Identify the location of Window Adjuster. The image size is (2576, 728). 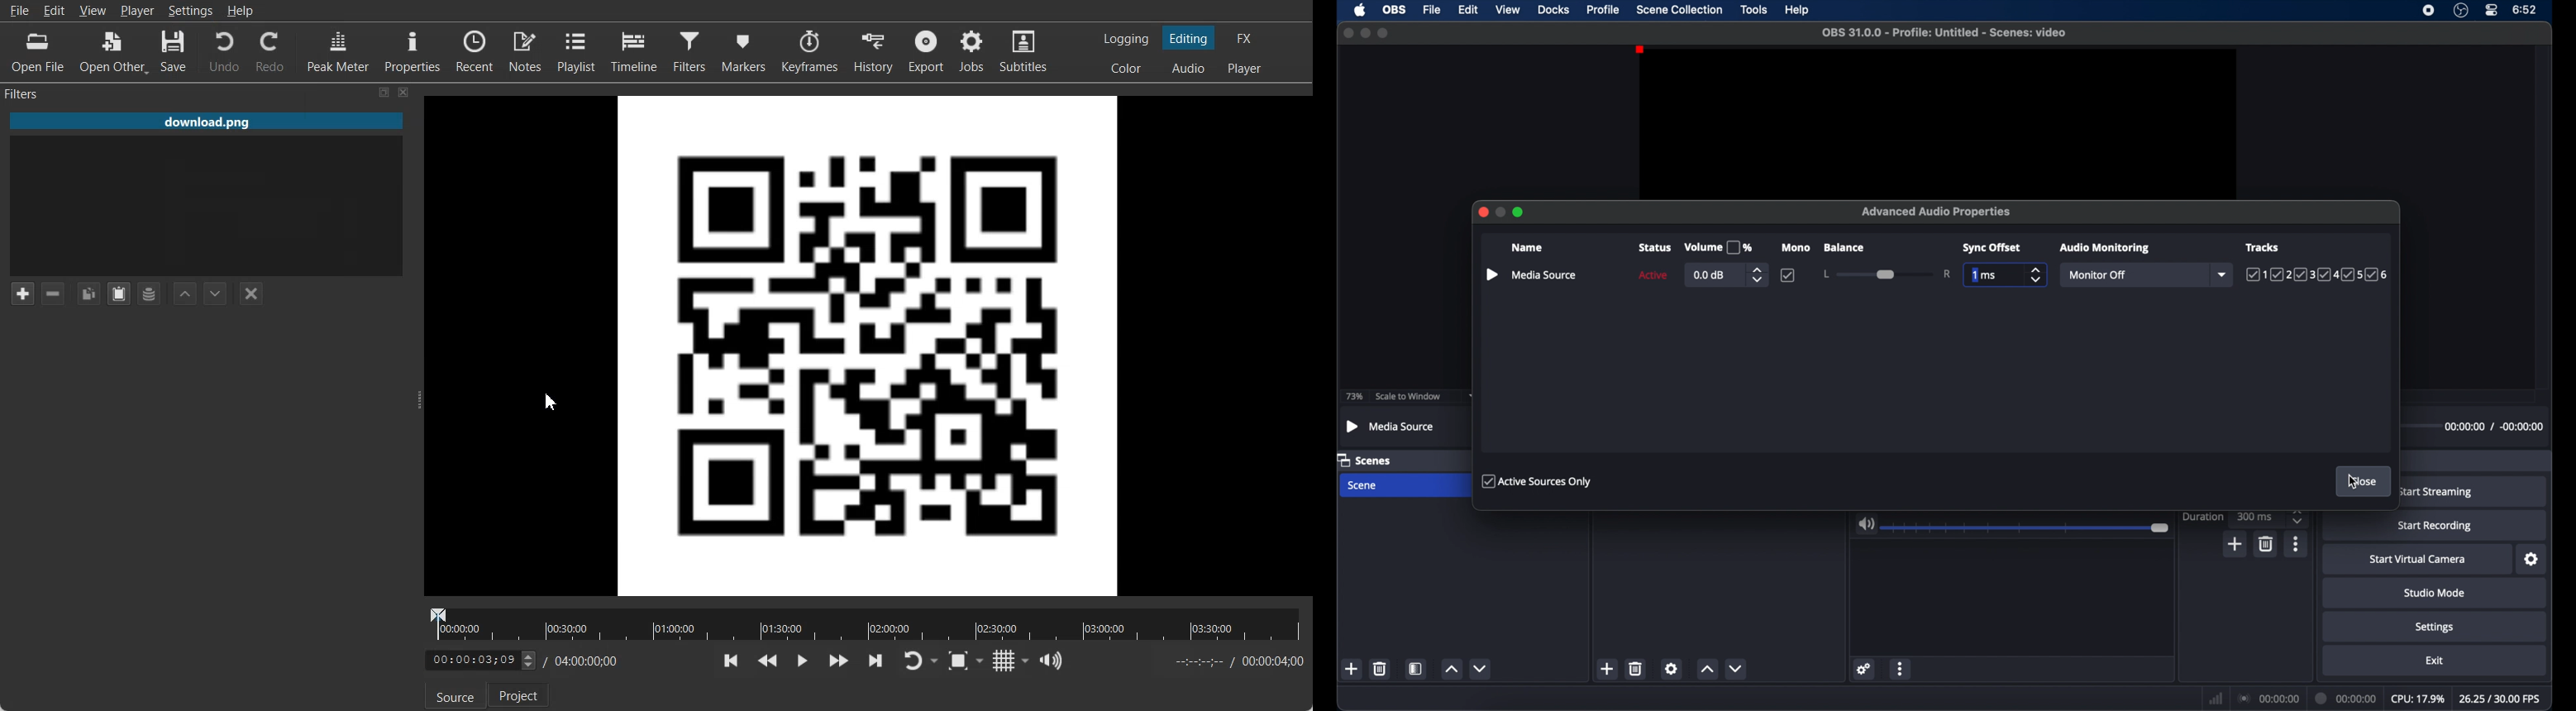
(417, 399).